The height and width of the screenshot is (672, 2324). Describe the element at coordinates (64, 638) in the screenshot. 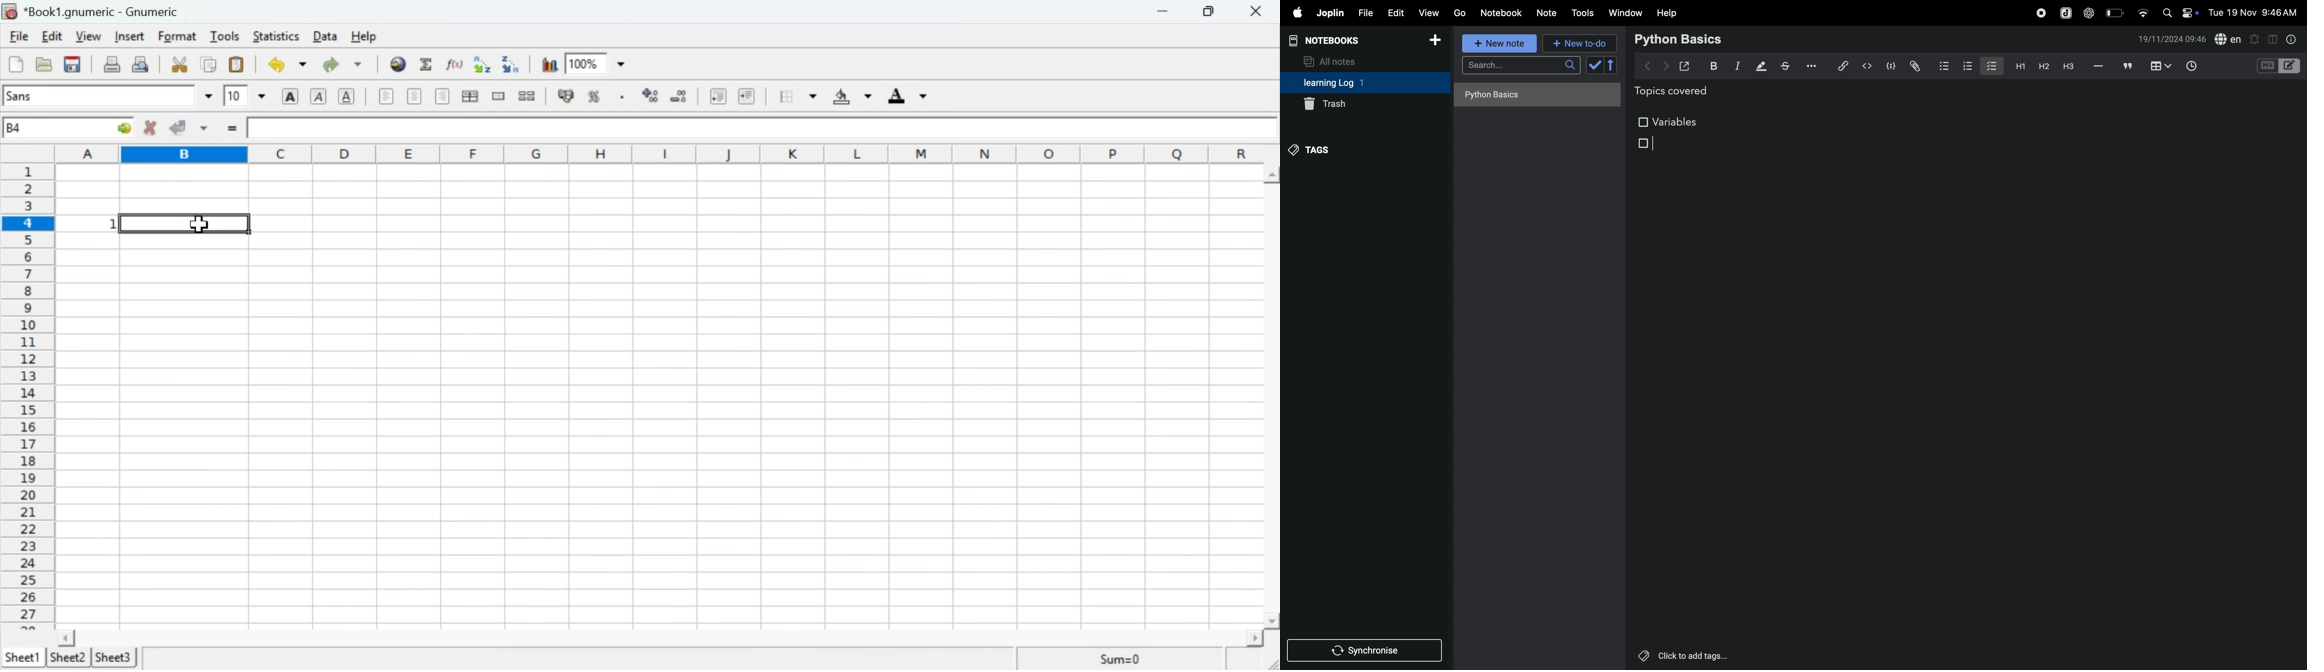

I see `scroll left` at that location.